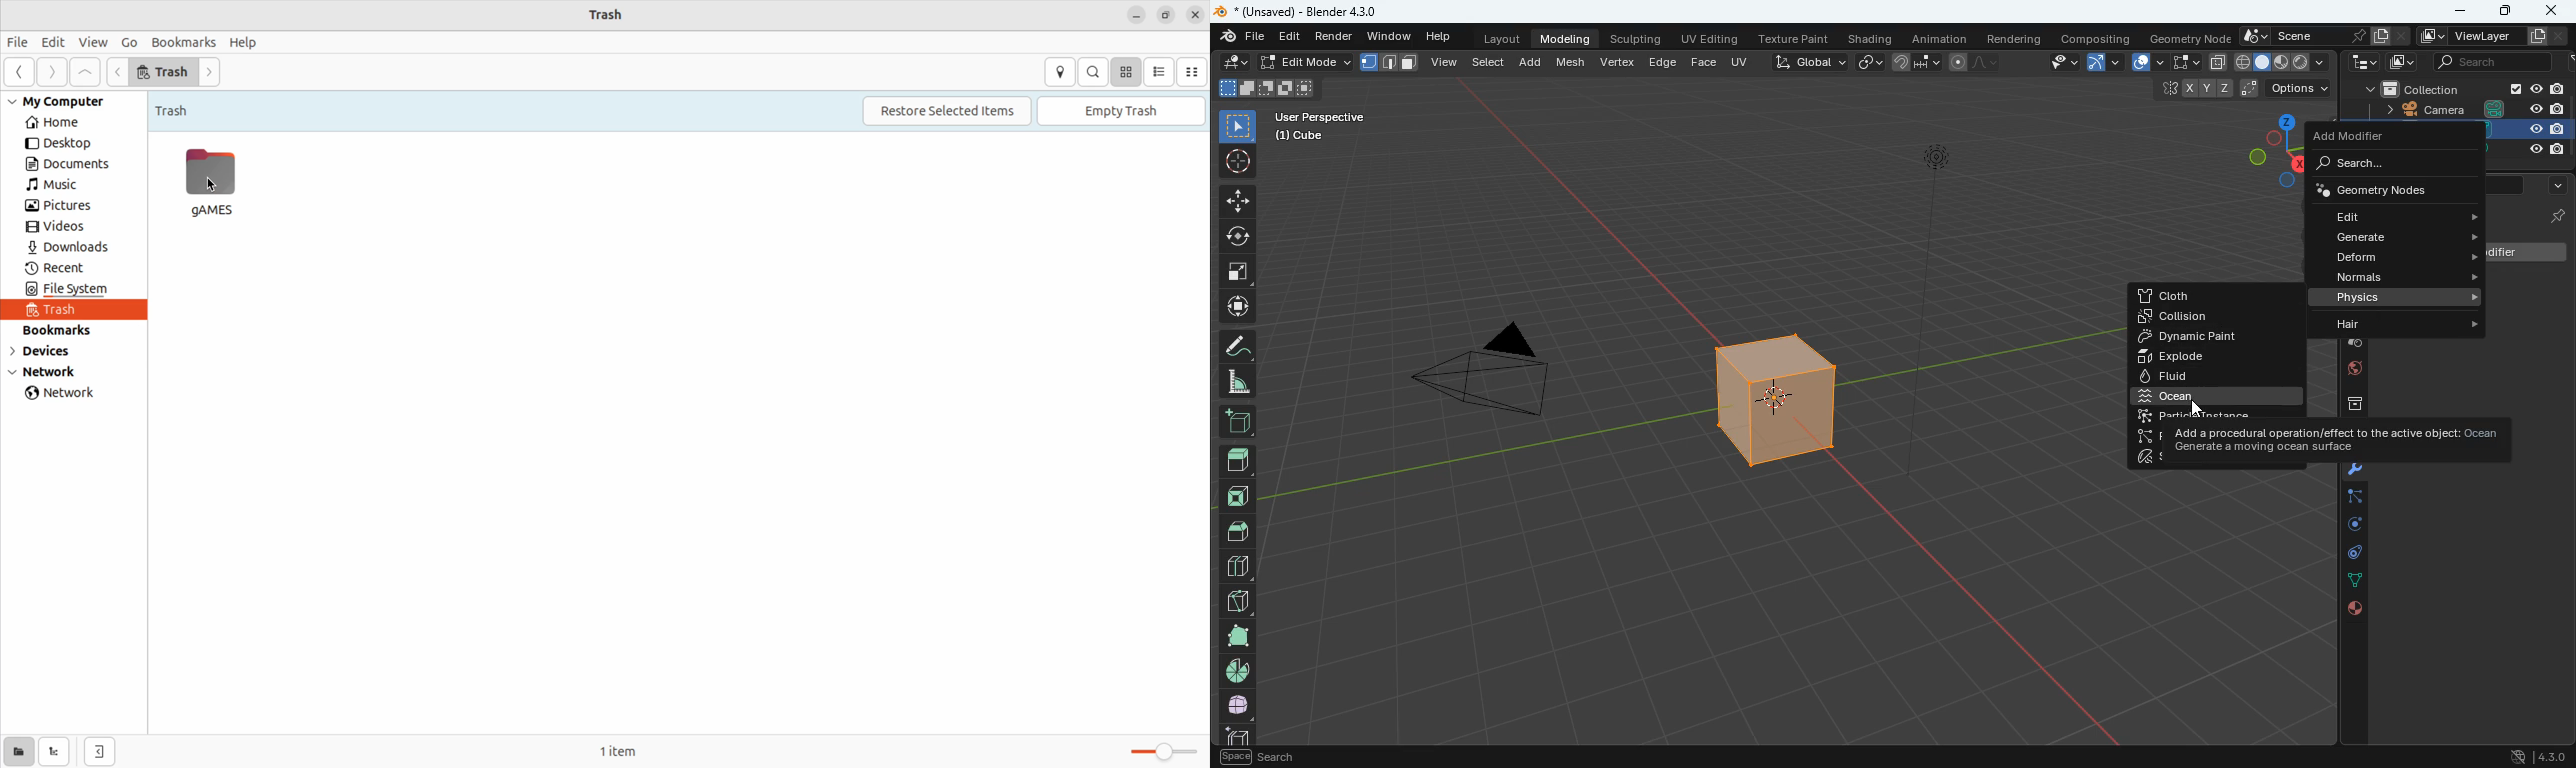 The height and width of the screenshot is (784, 2576). What do you see at coordinates (2347, 406) in the screenshot?
I see `archieve` at bounding box center [2347, 406].